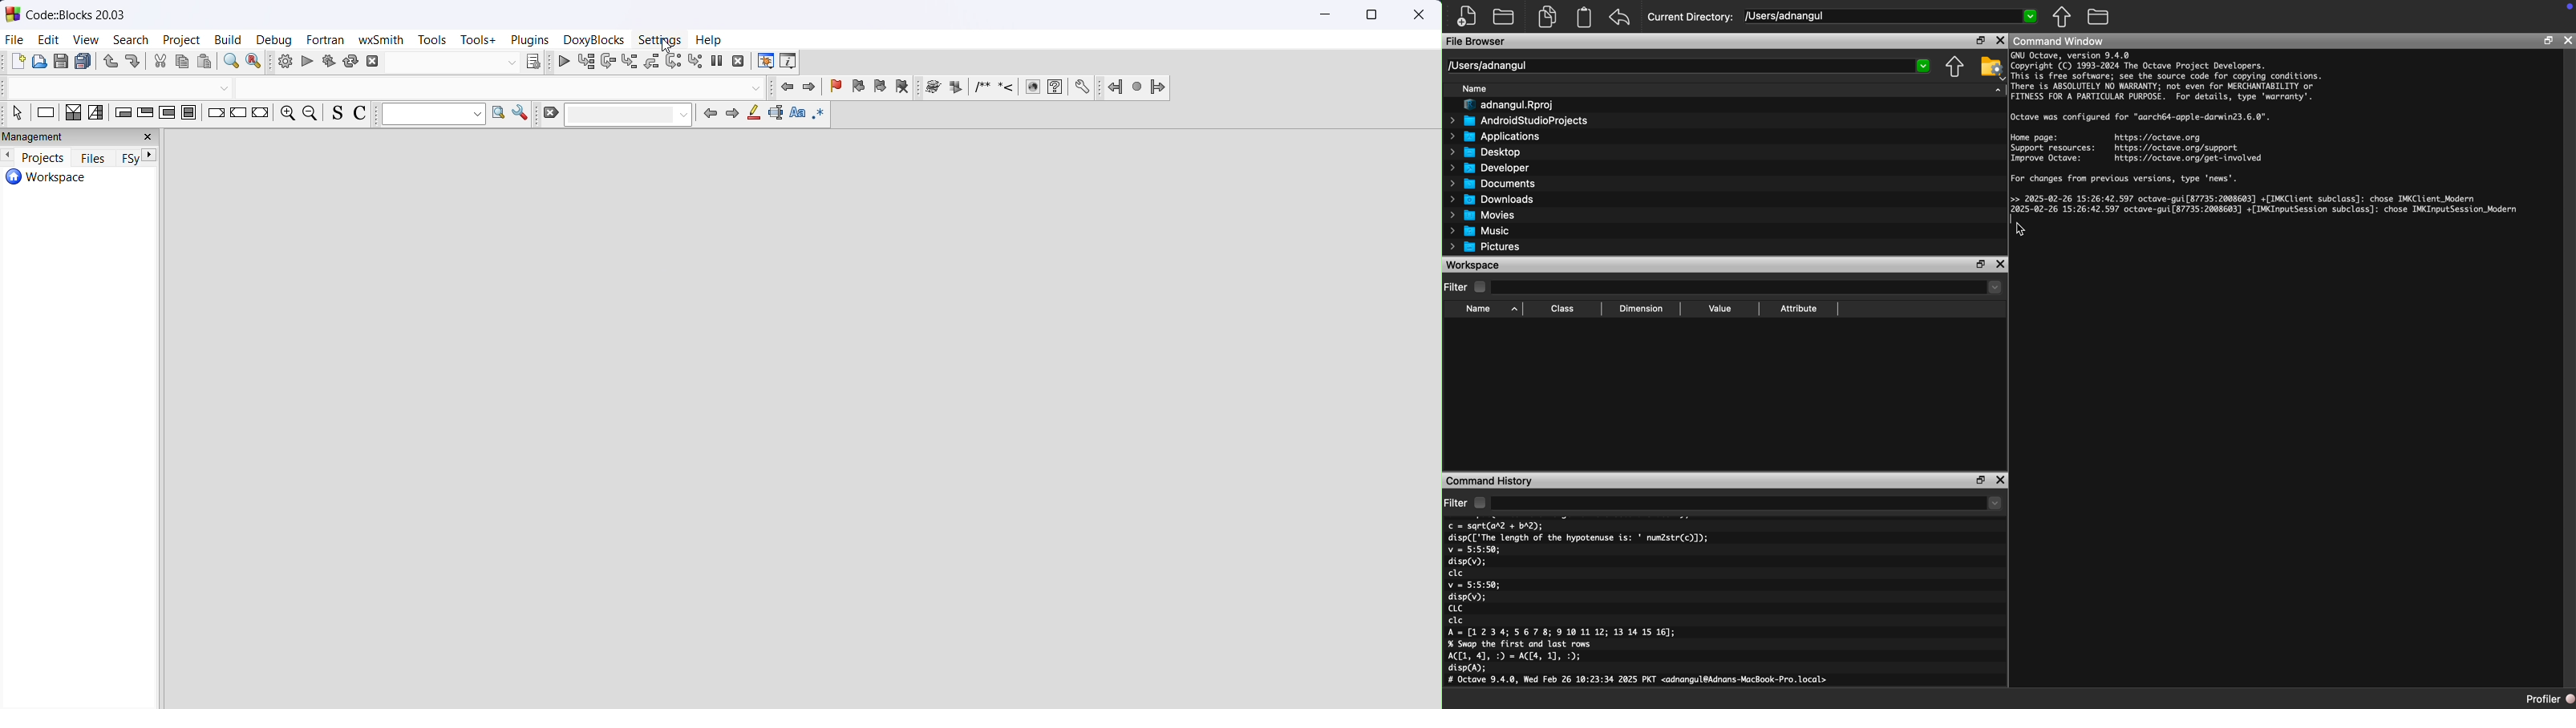 This screenshot has height=728, width=2576. What do you see at coordinates (1474, 549) in the screenshot?
I see `v = 5:5:50;` at bounding box center [1474, 549].